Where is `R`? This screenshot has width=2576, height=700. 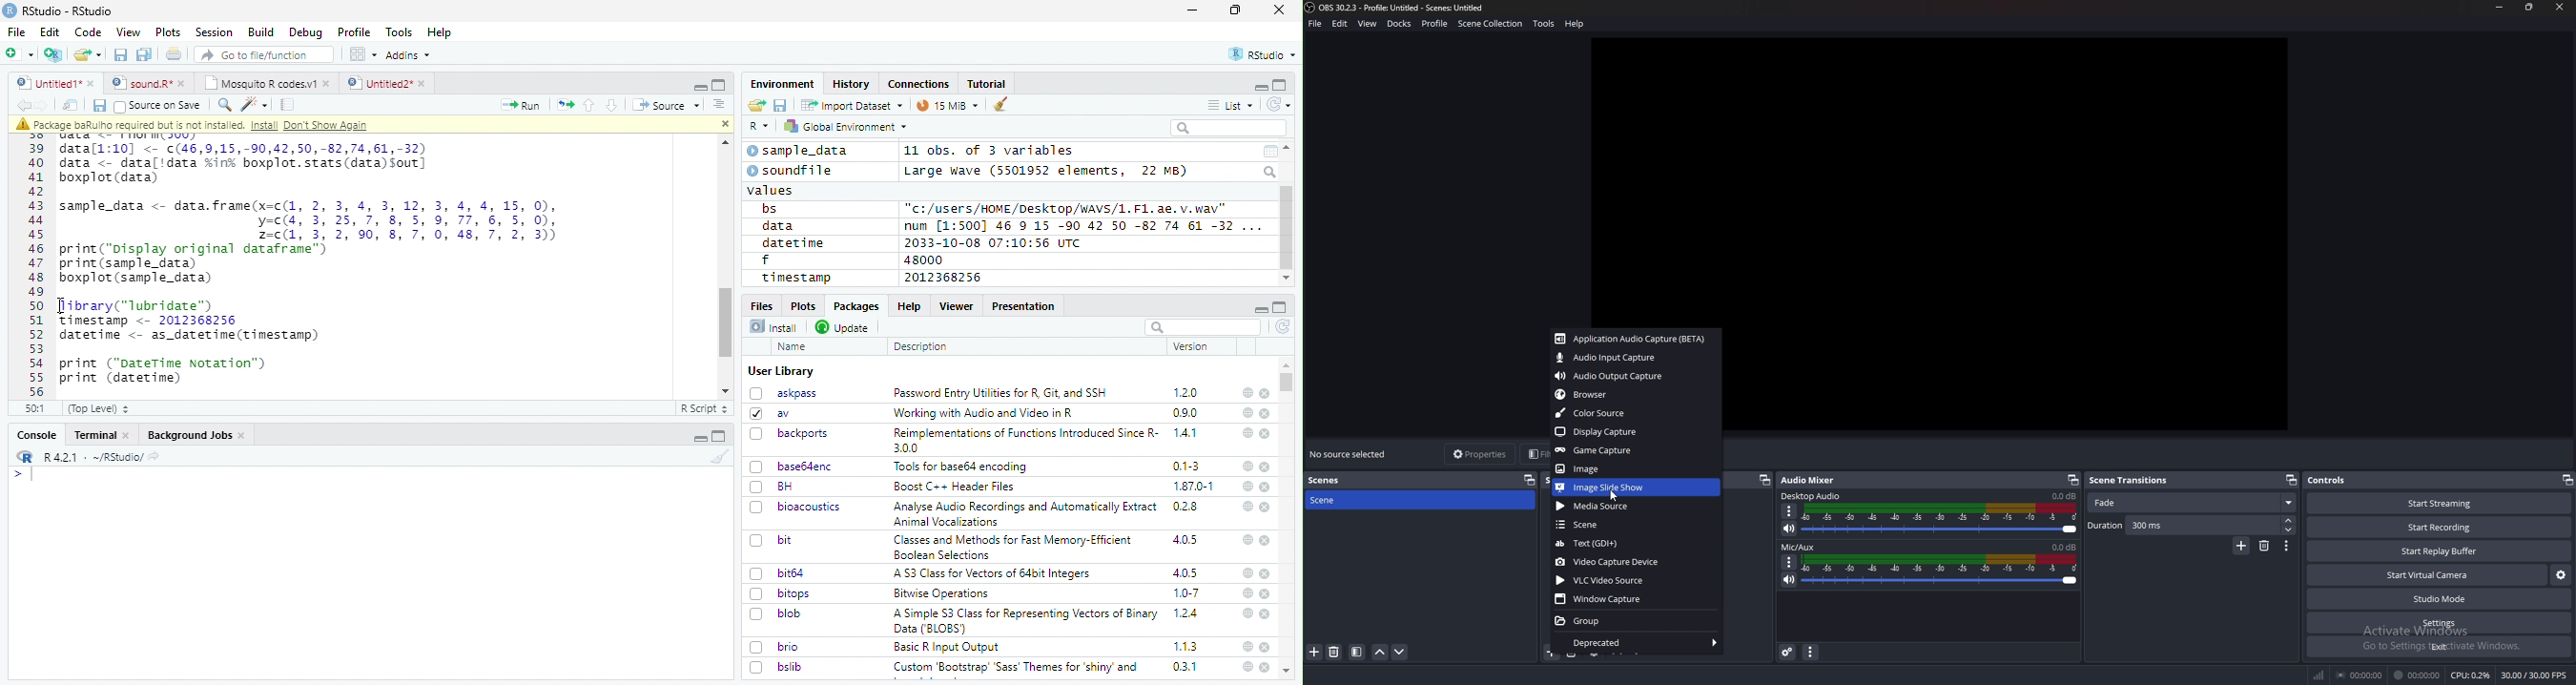
R is located at coordinates (759, 127).